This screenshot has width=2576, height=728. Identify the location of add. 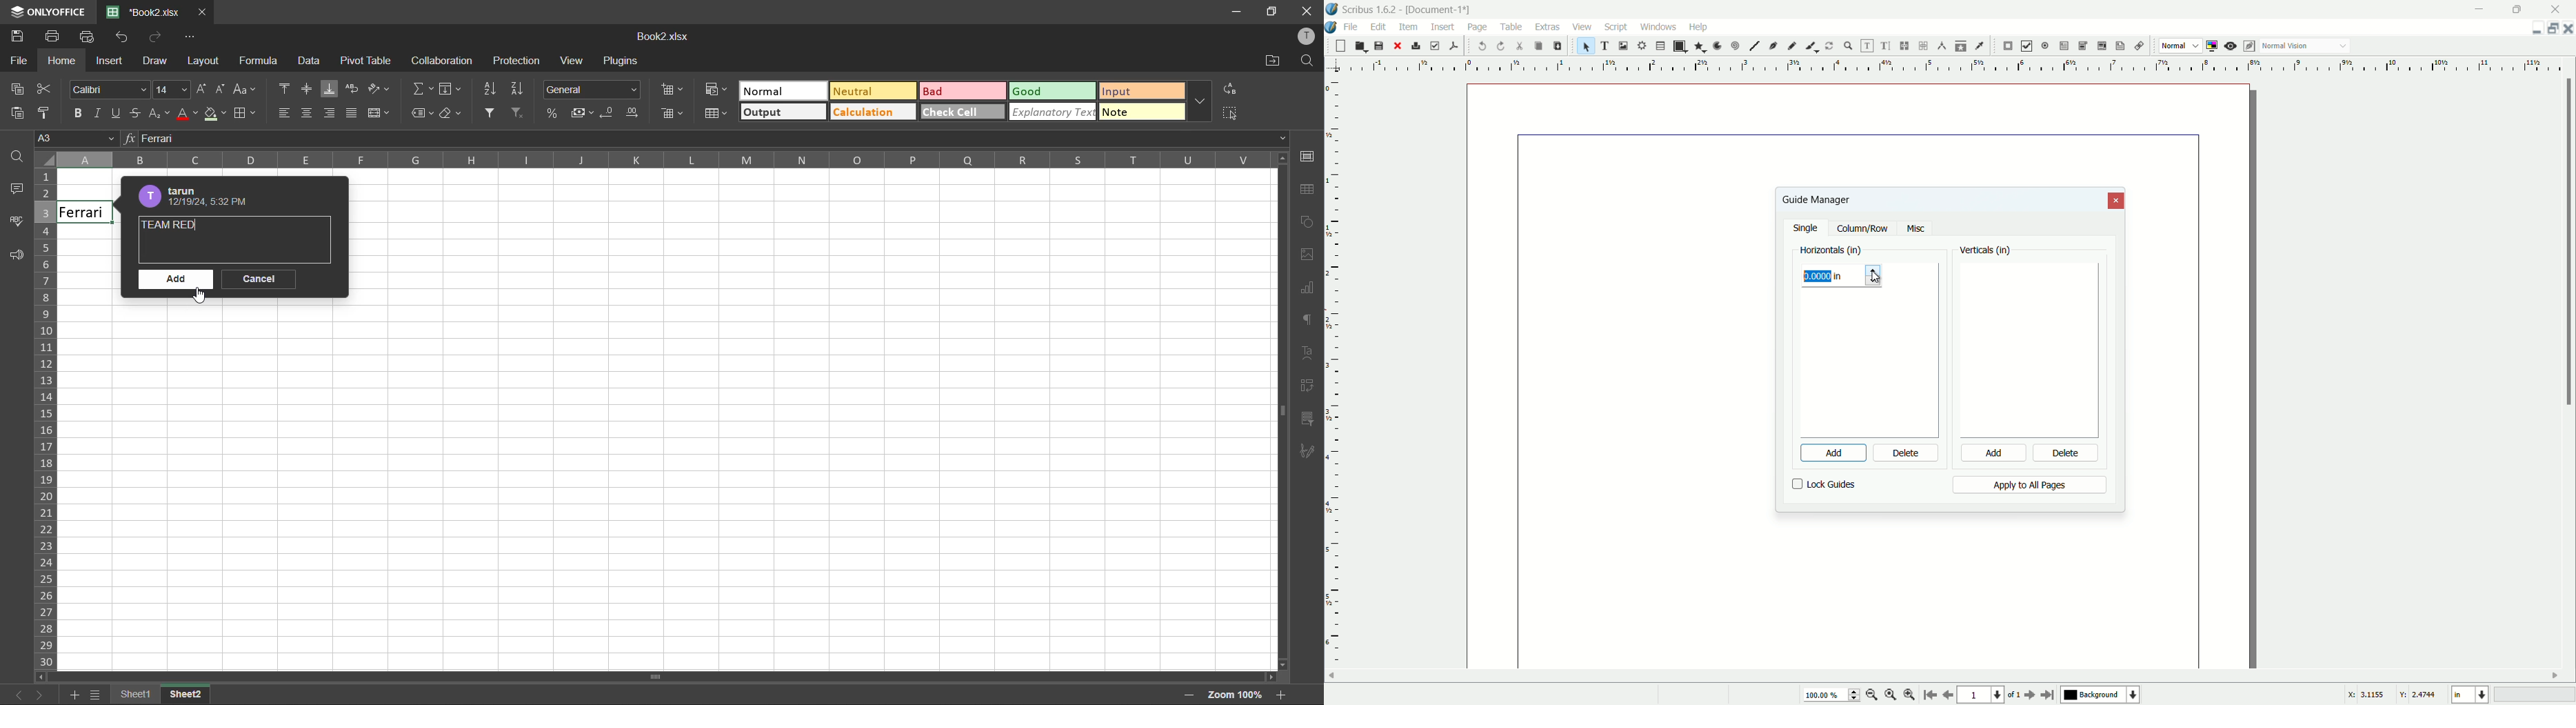
(1826, 453).